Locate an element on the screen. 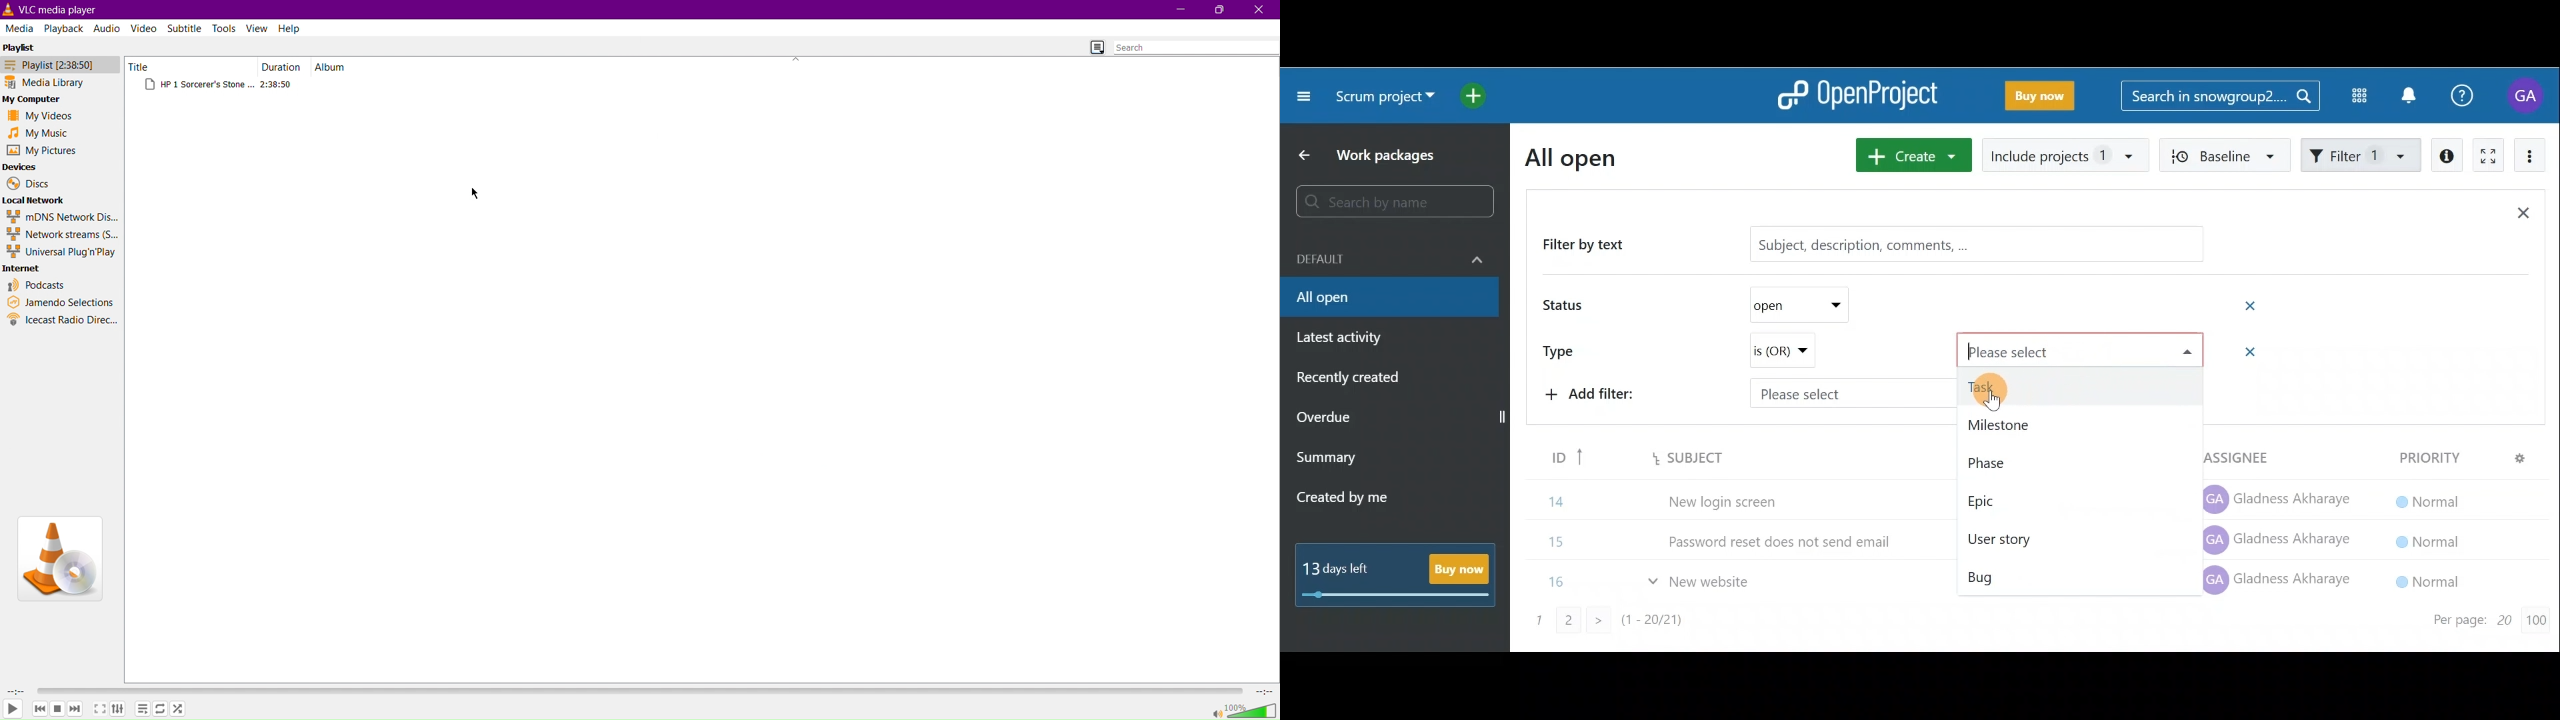 The image size is (2576, 728). Extended Settings is located at coordinates (121, 711).